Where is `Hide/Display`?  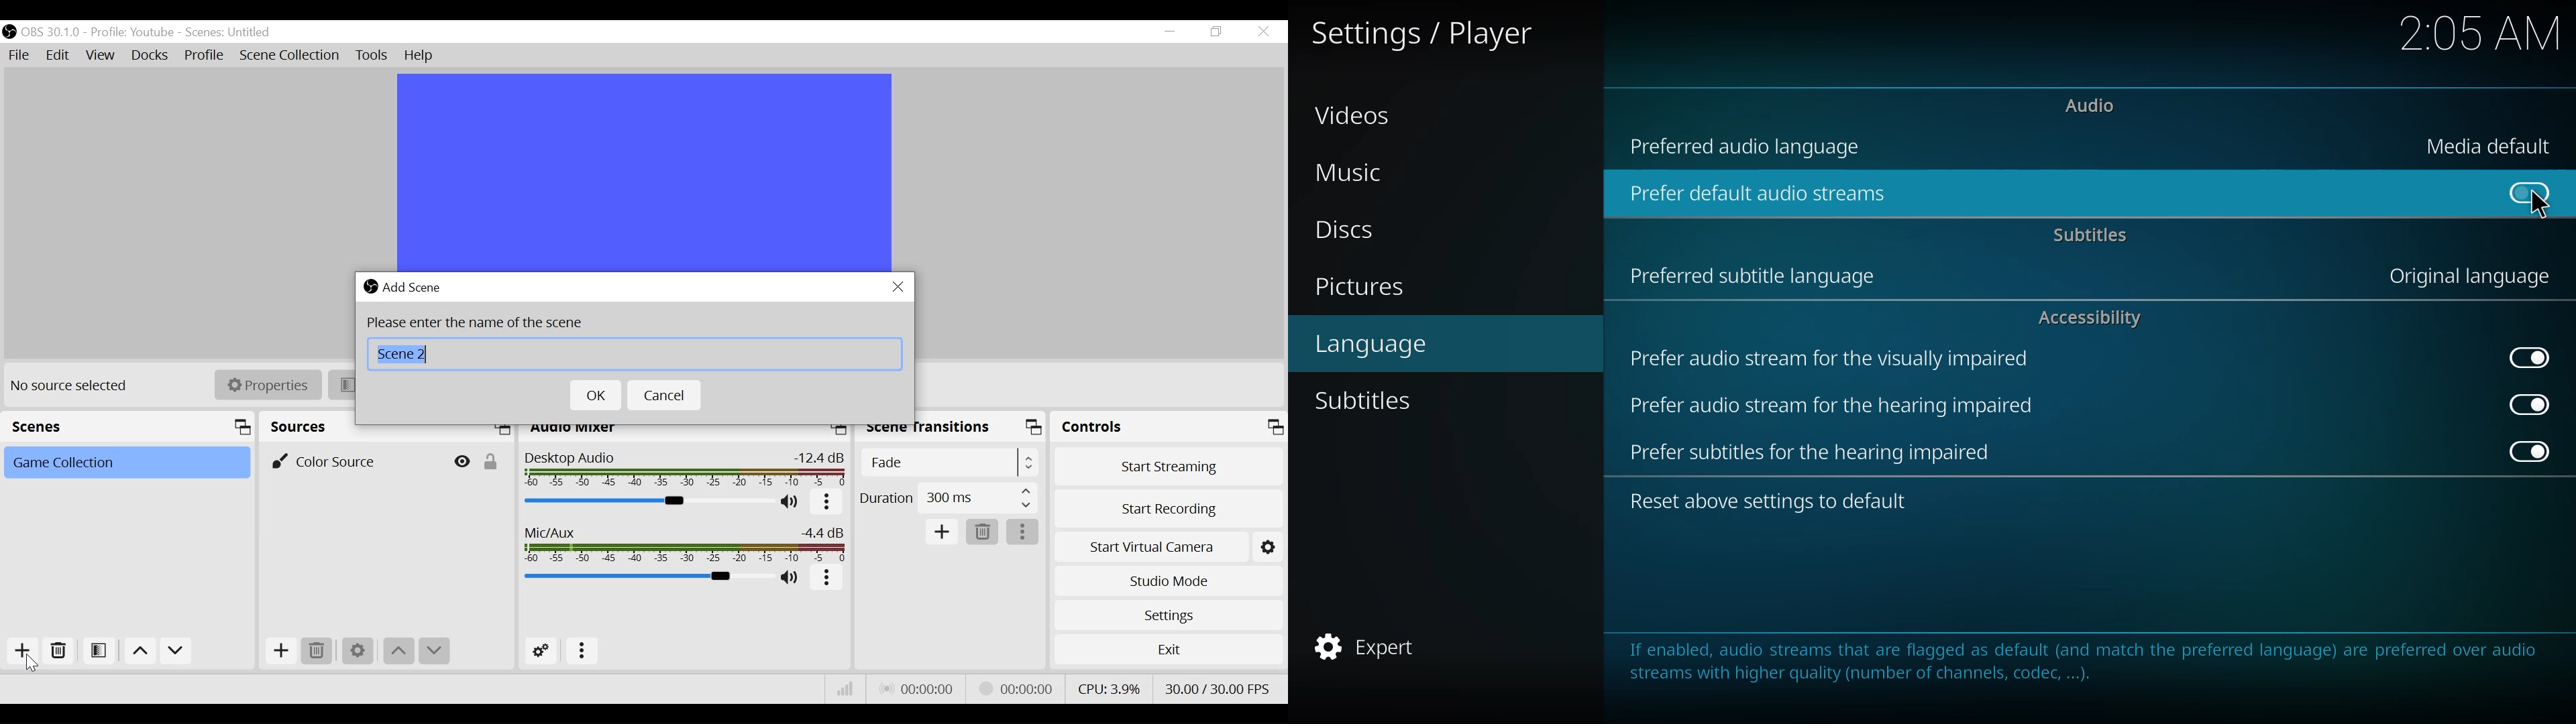 Hide/Display is located at coordinates (462, 461).